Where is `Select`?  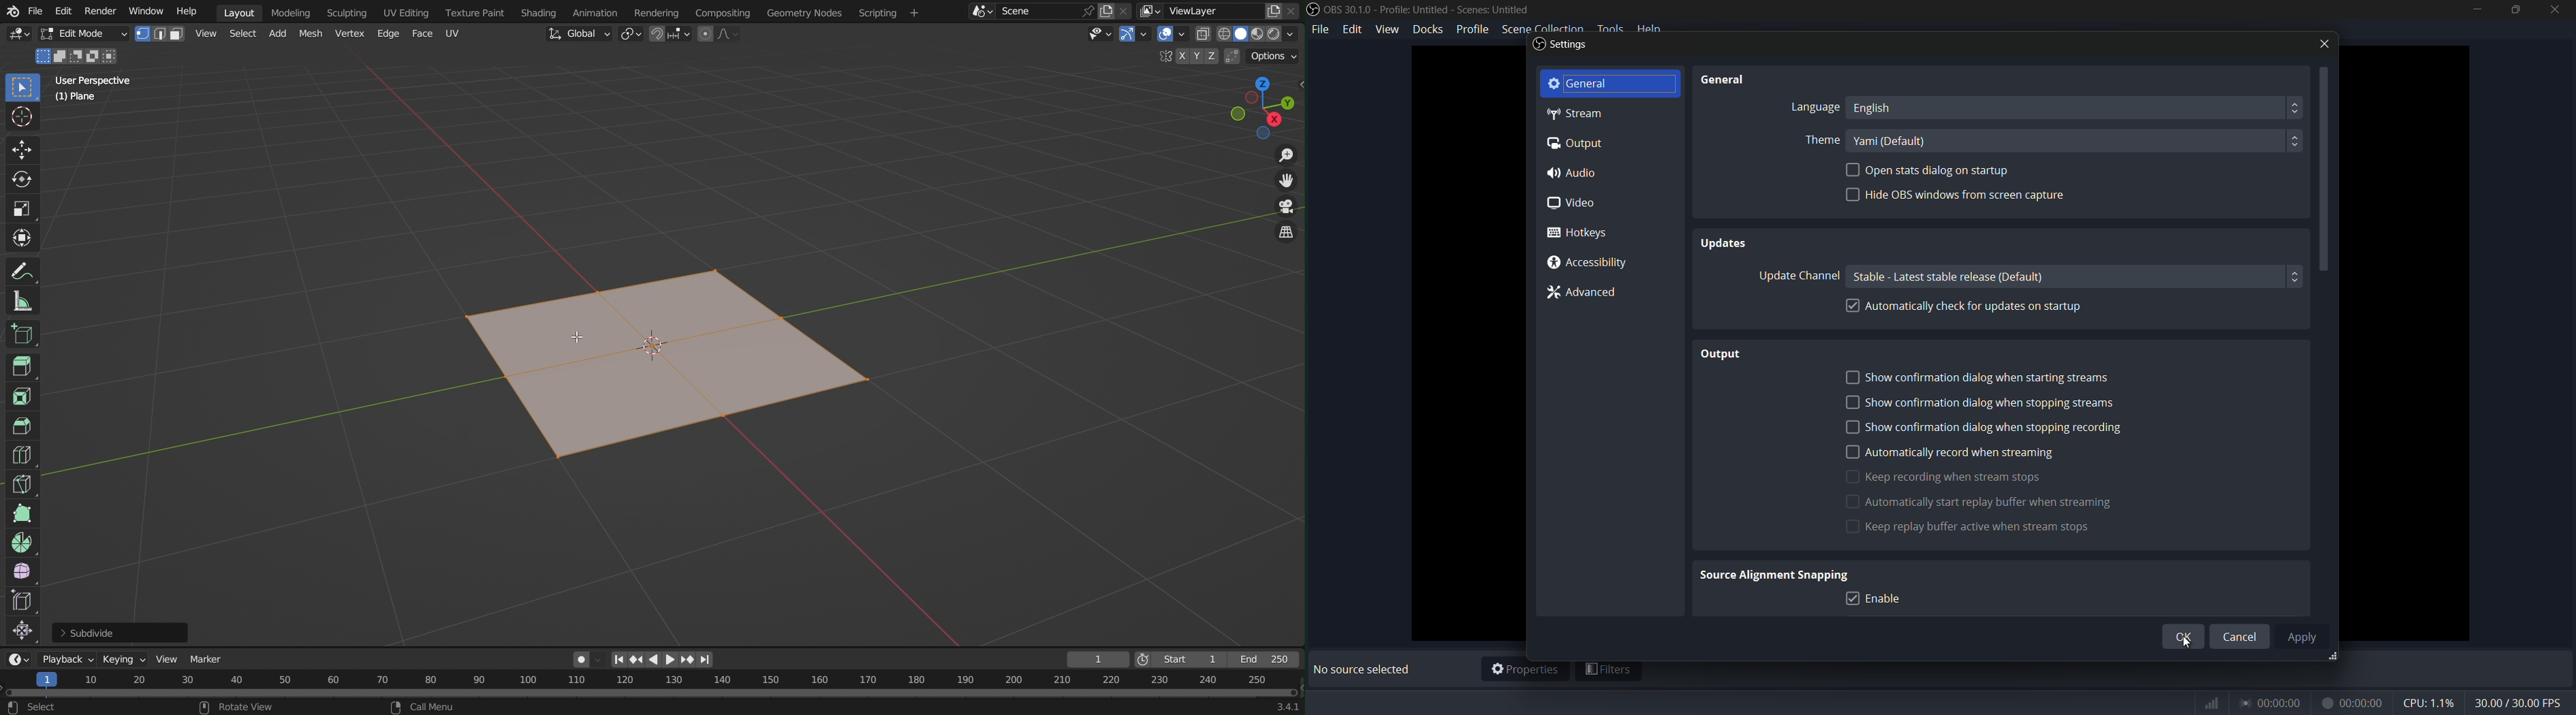
Select is located at coordinates (33, 708).